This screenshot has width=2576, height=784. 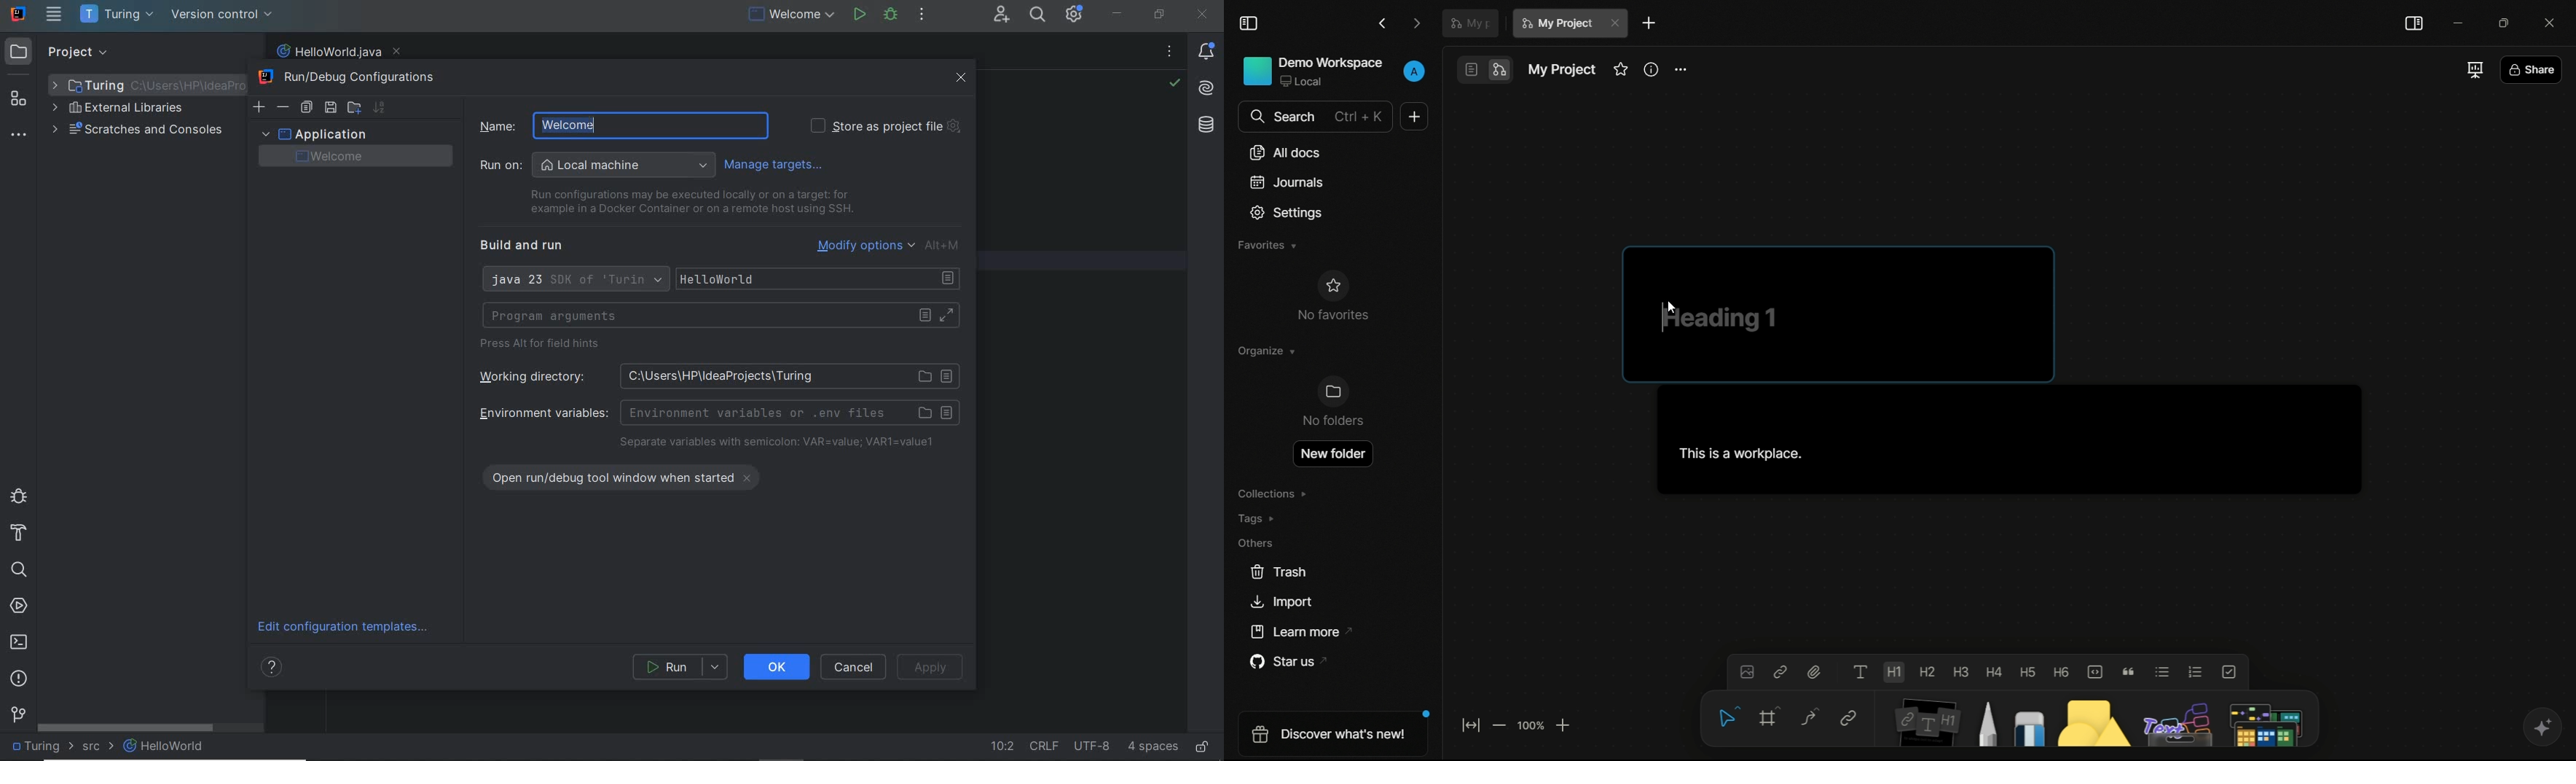 I want to click on services, so click(x=19, y=607).